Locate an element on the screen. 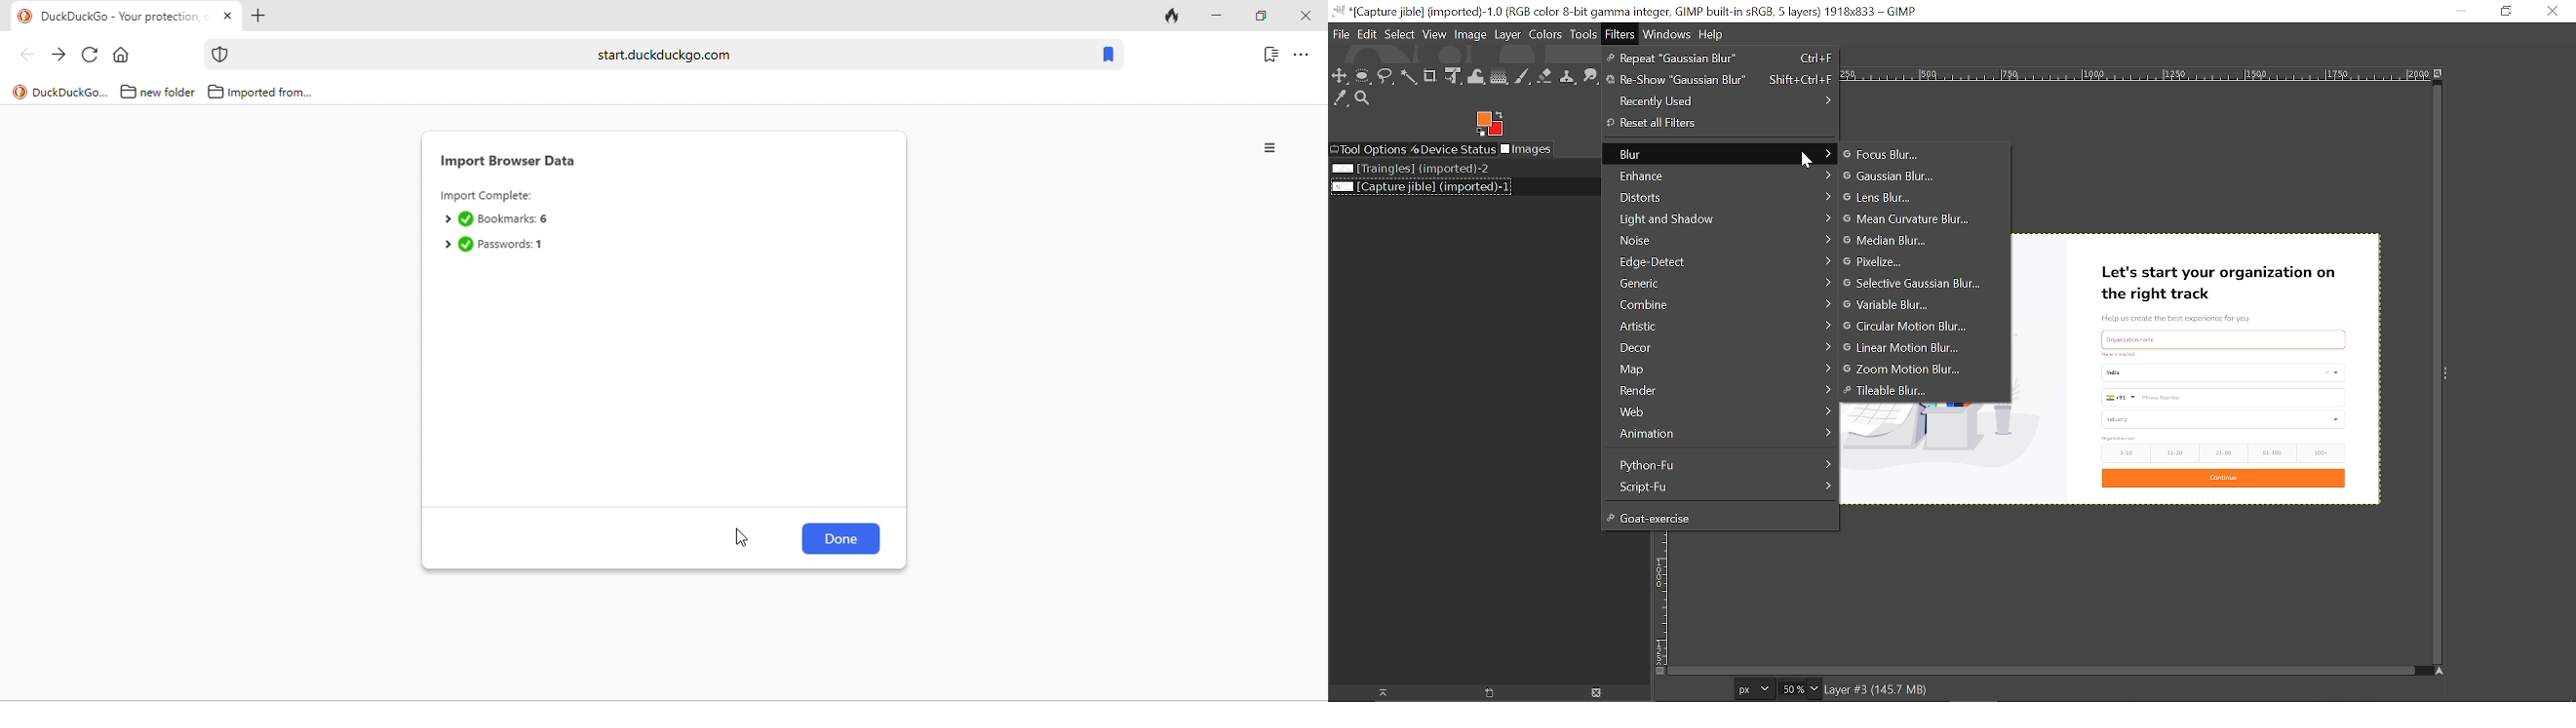 Image resolution: width=2576 pixels, height=728 pixels. reload is located at coordinates (90, 55).